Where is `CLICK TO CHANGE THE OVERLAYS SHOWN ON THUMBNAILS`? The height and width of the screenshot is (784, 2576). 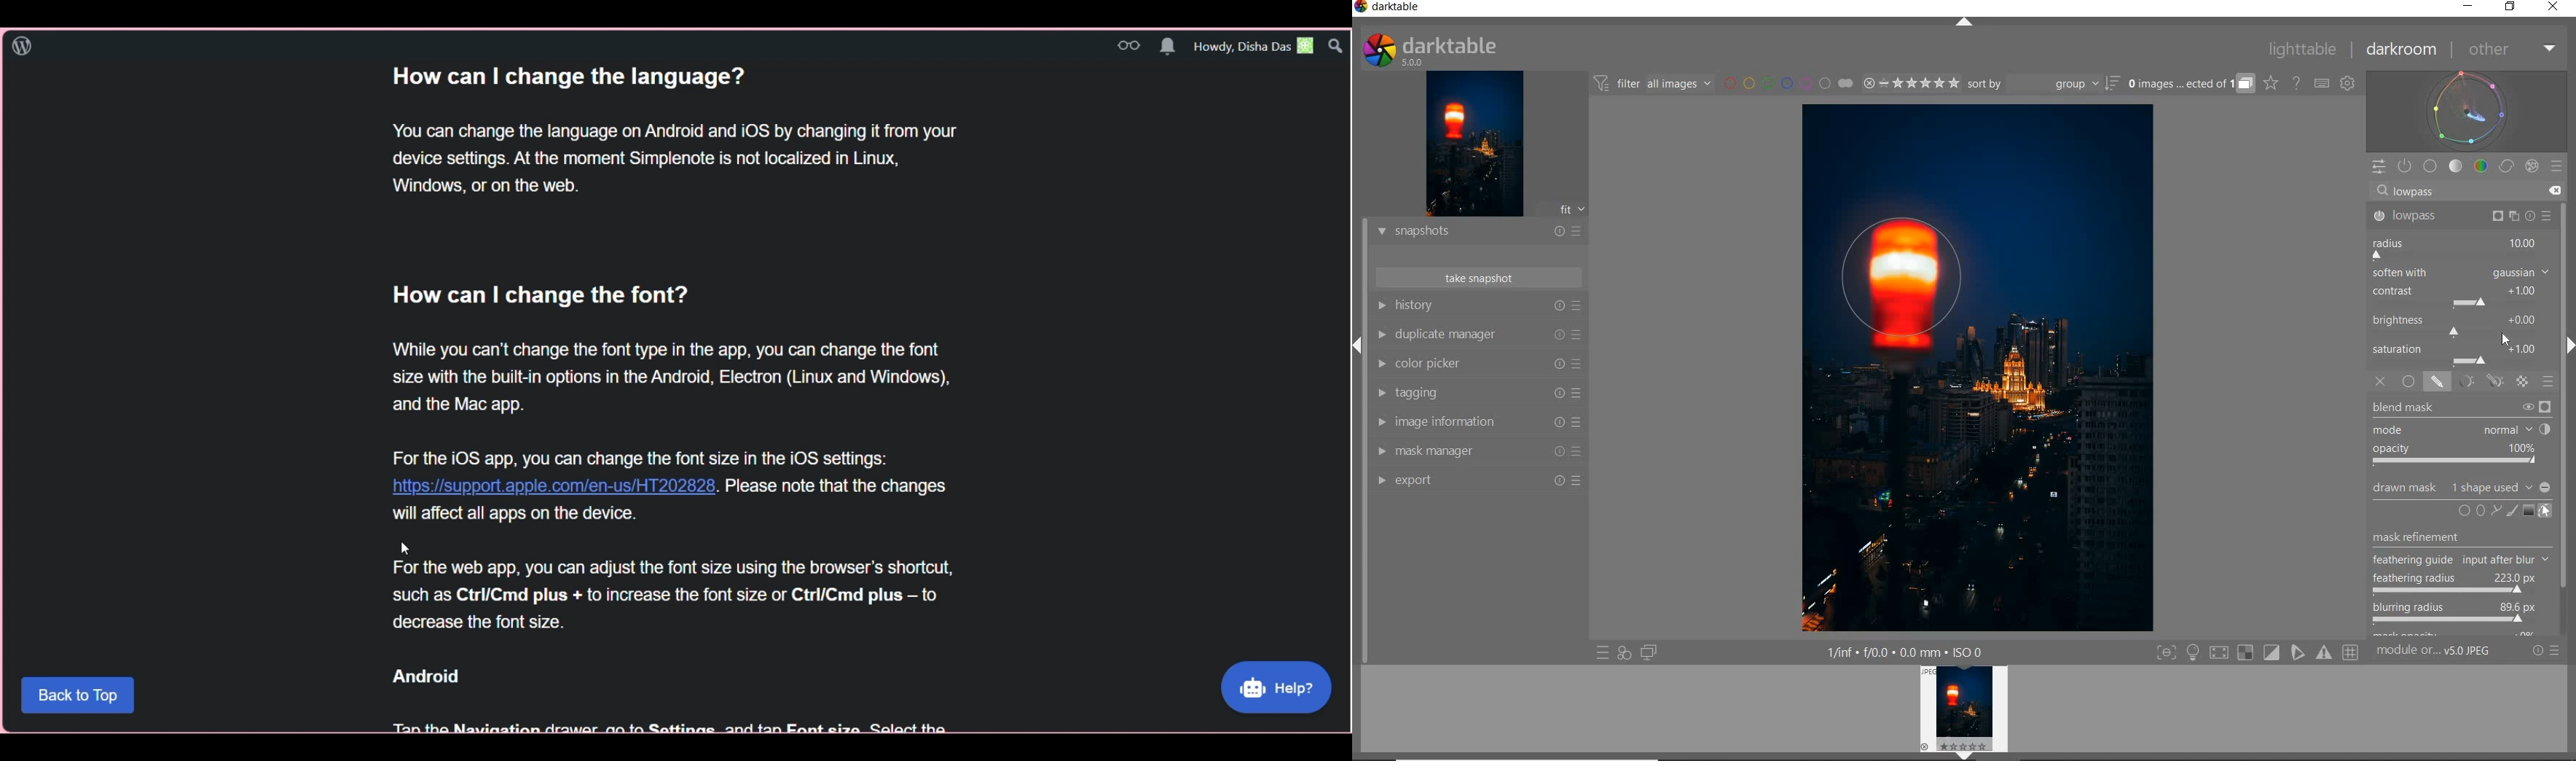 CLICK TO CHANGE THE OVERLAYS SHOWN ON THUMBNAILS is located at coordinates (2270, 85).